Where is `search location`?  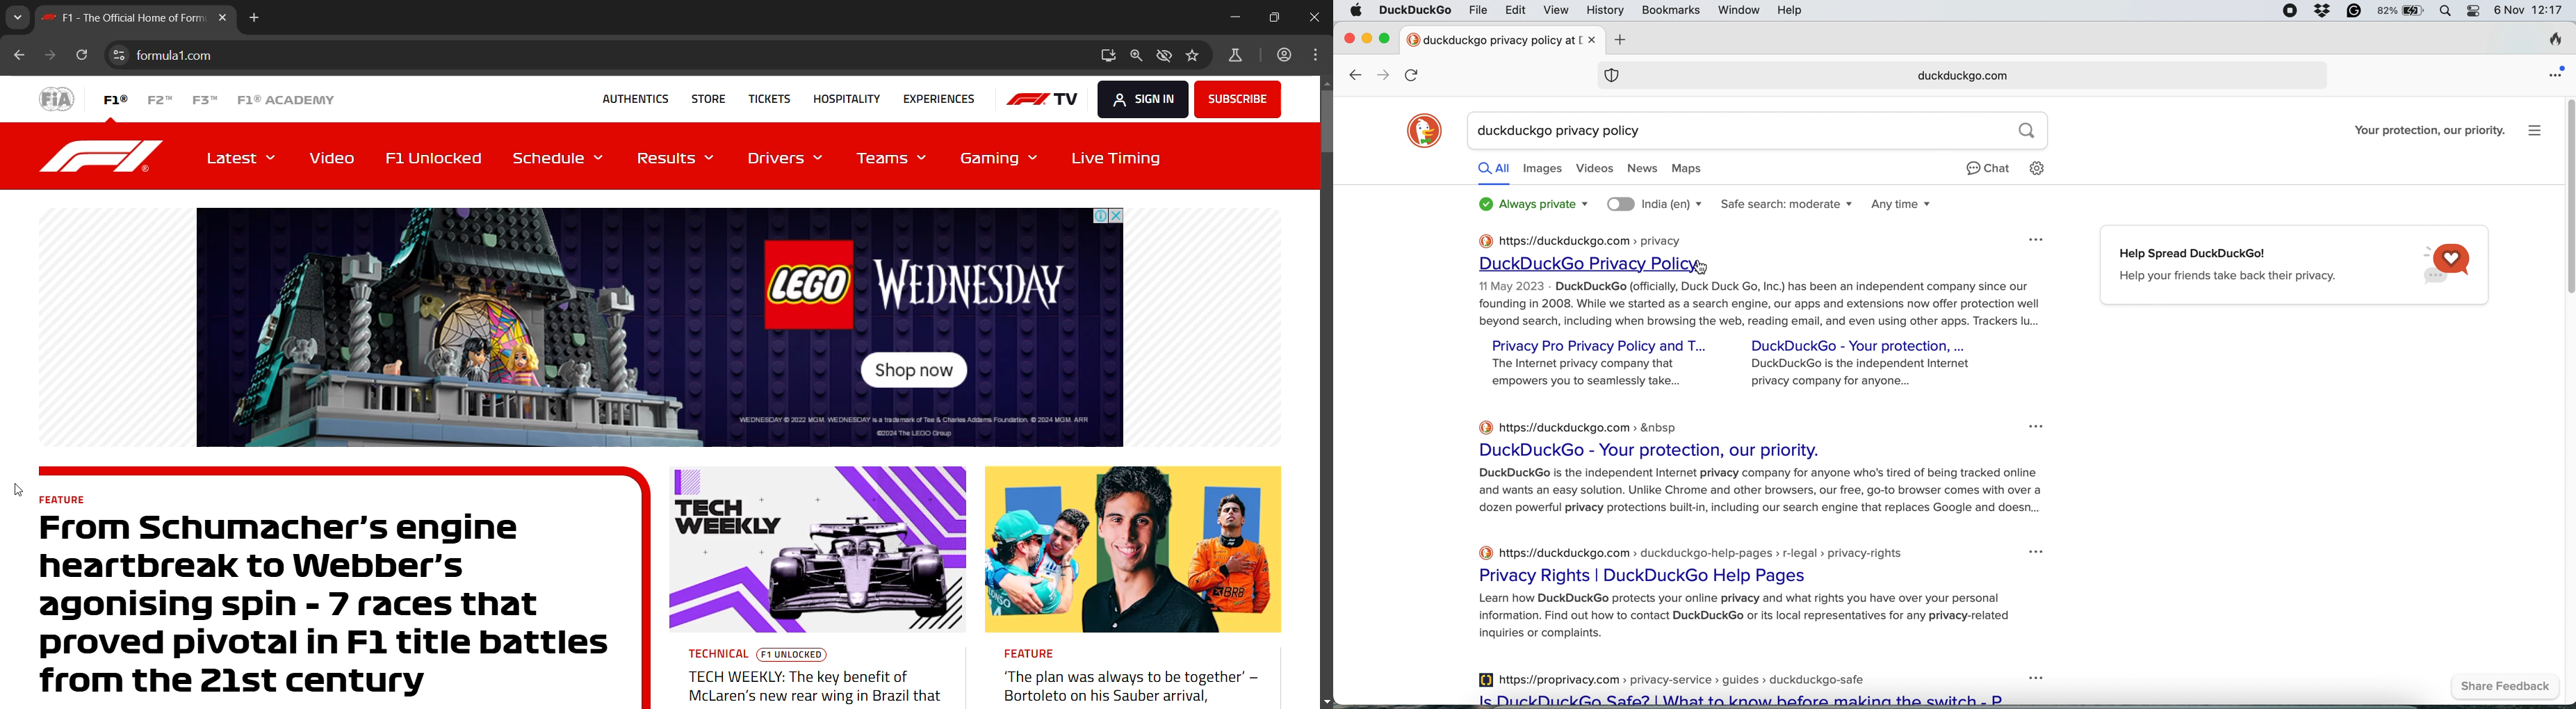 search location is located at coordinates (1654, 205).